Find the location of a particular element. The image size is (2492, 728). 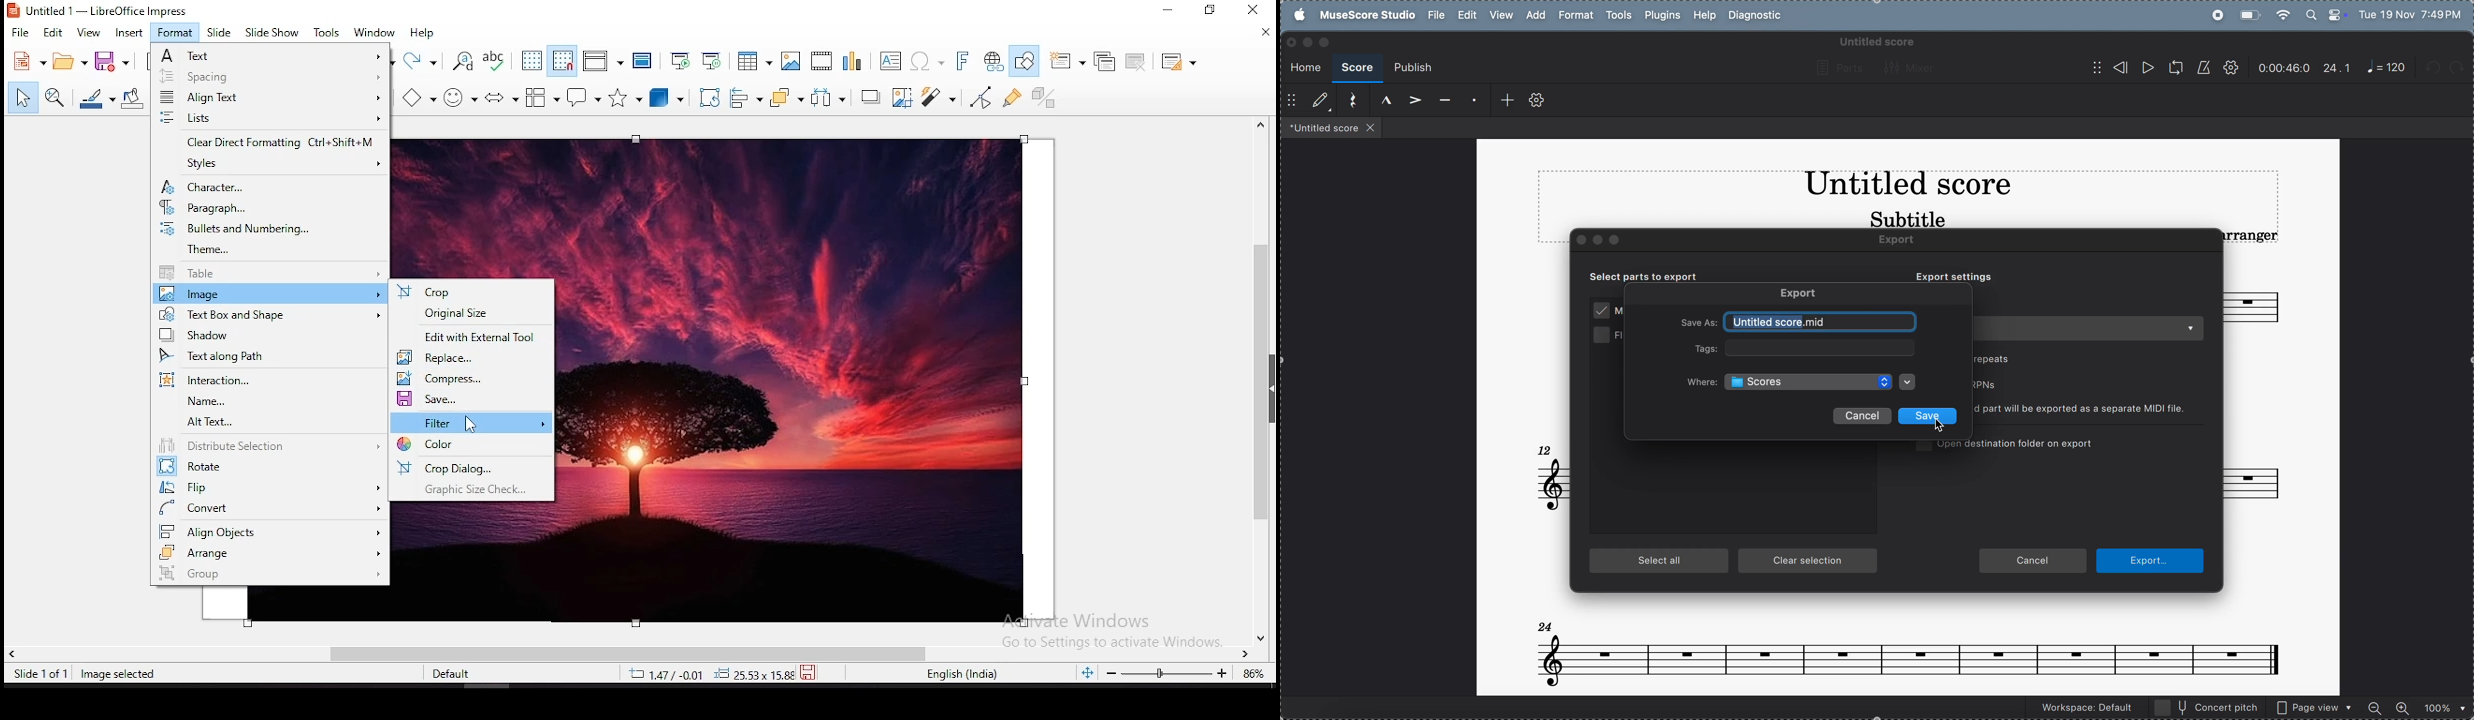

edit is located at coordinates (1468, 15).